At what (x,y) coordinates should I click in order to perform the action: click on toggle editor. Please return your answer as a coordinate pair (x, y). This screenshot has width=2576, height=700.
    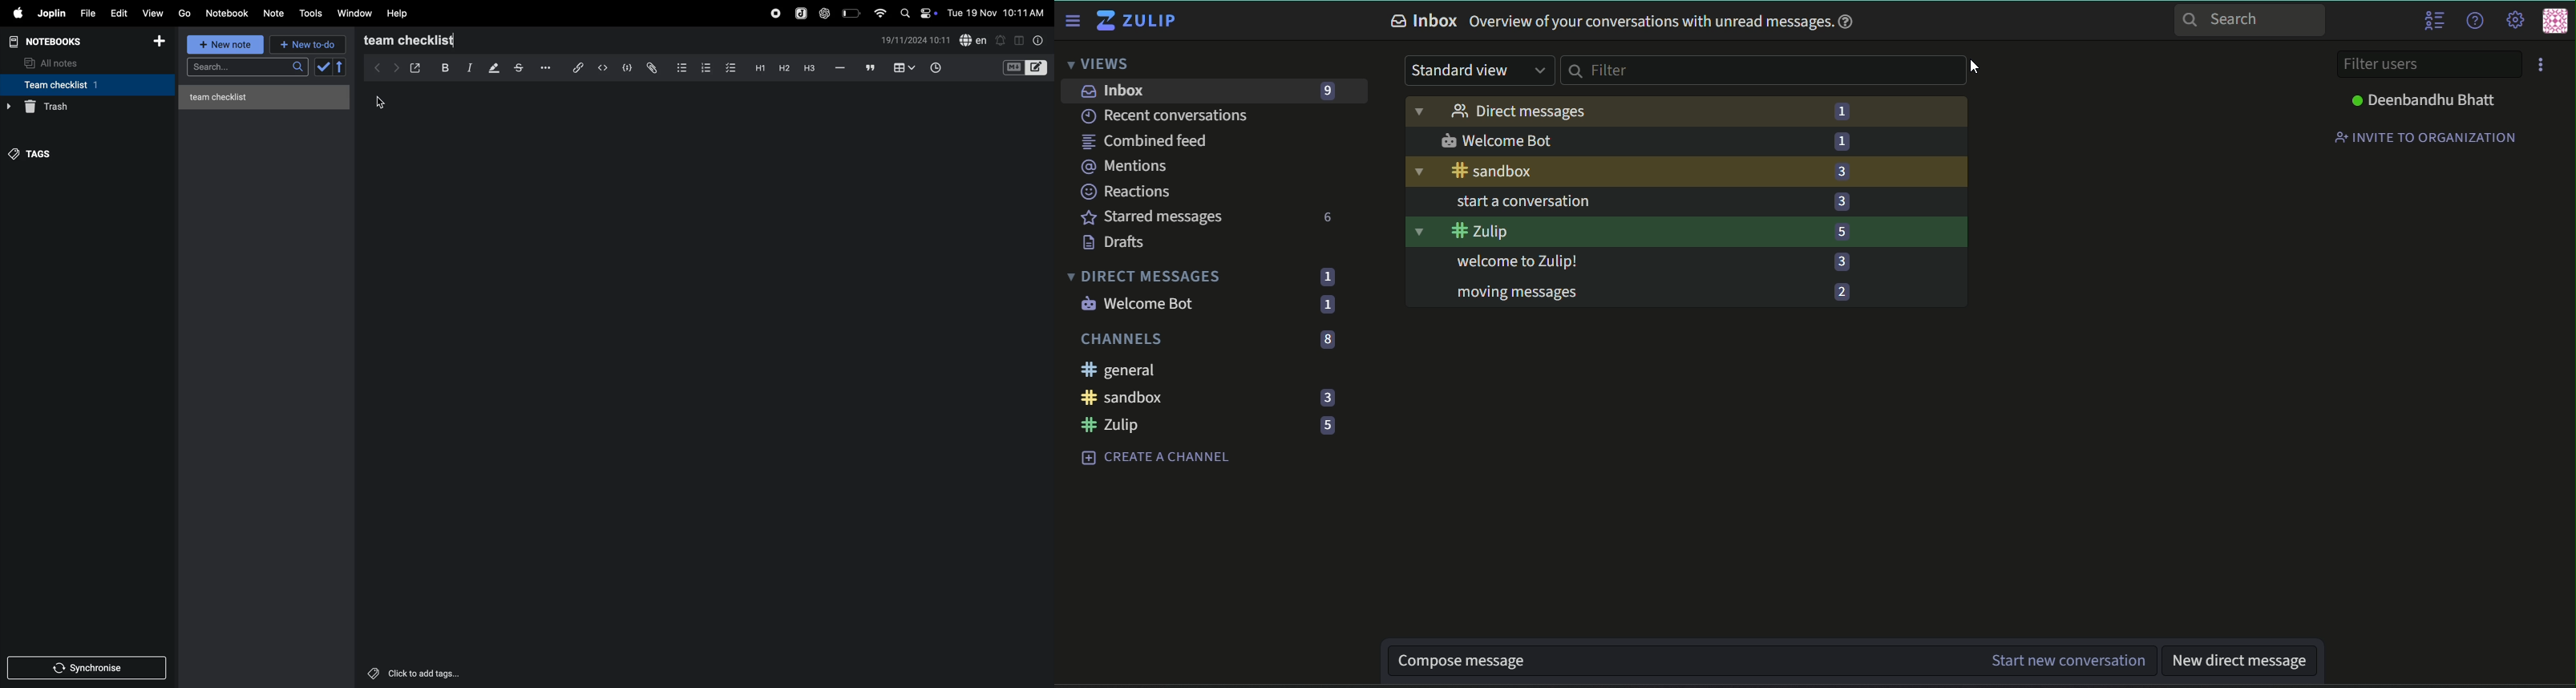
    Looking at the image, I should click on (1016, 40).